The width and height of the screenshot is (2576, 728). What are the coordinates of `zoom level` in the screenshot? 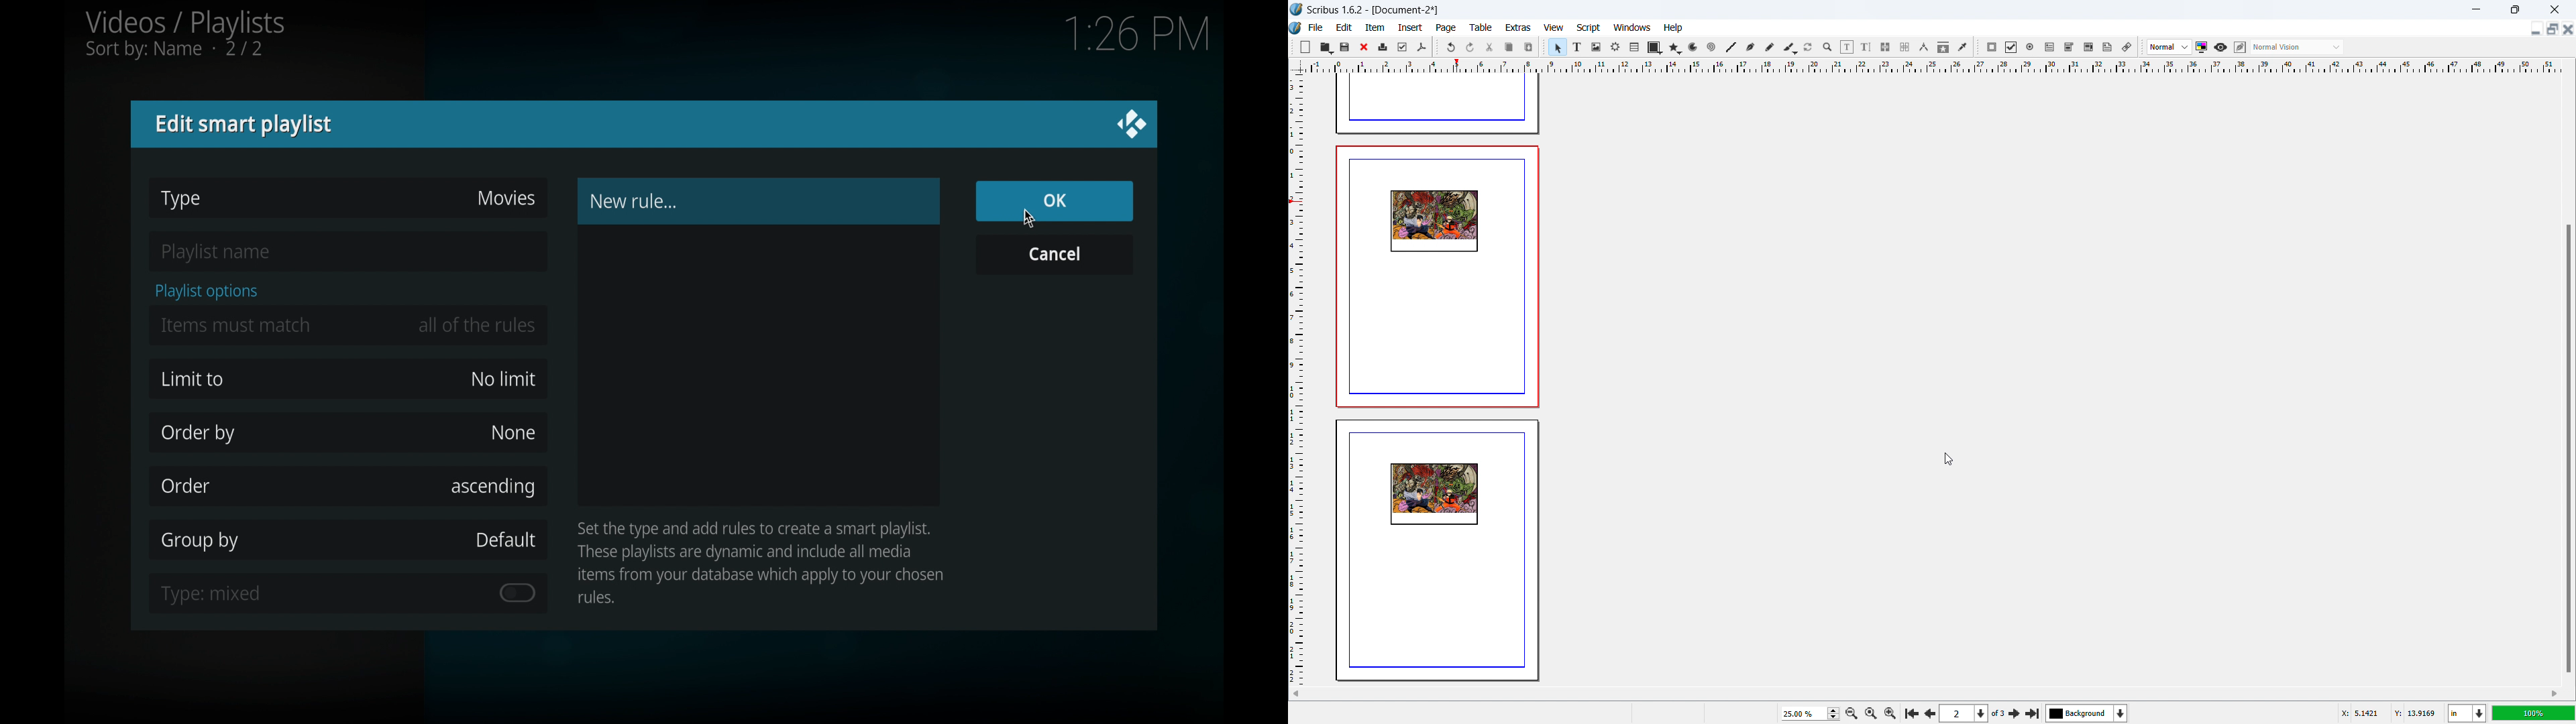 It's located at (2534, 713).